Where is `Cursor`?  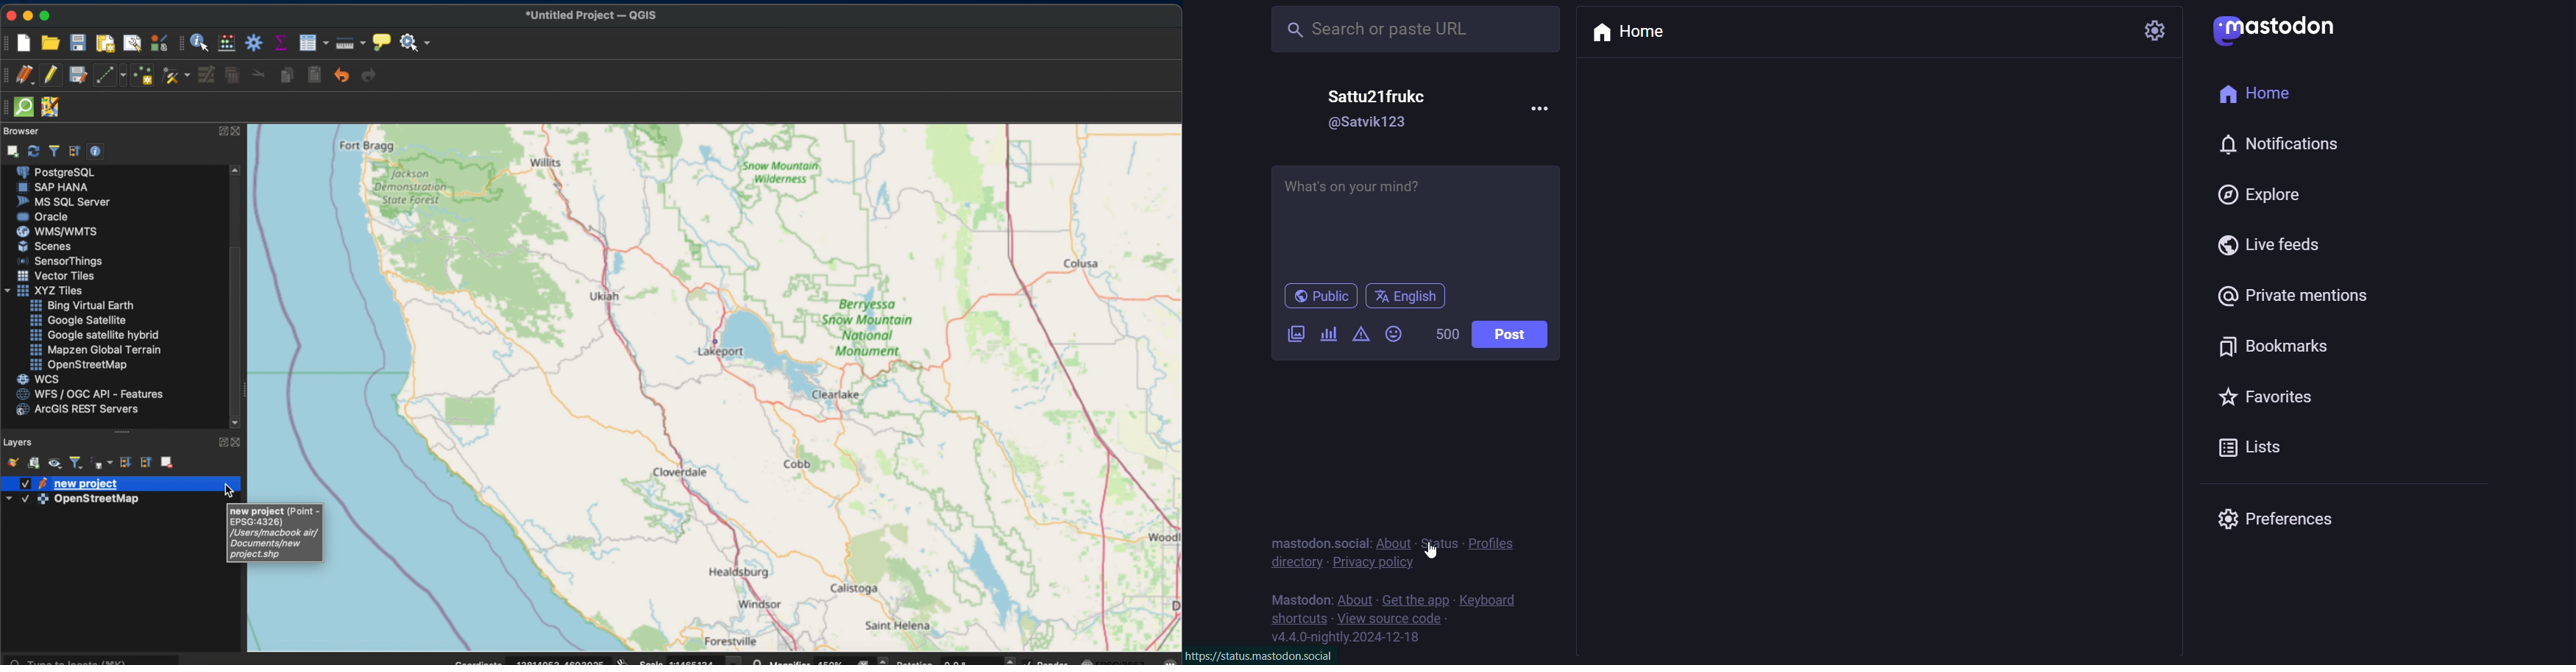 Cursor is located at coordinates (1430, 550).